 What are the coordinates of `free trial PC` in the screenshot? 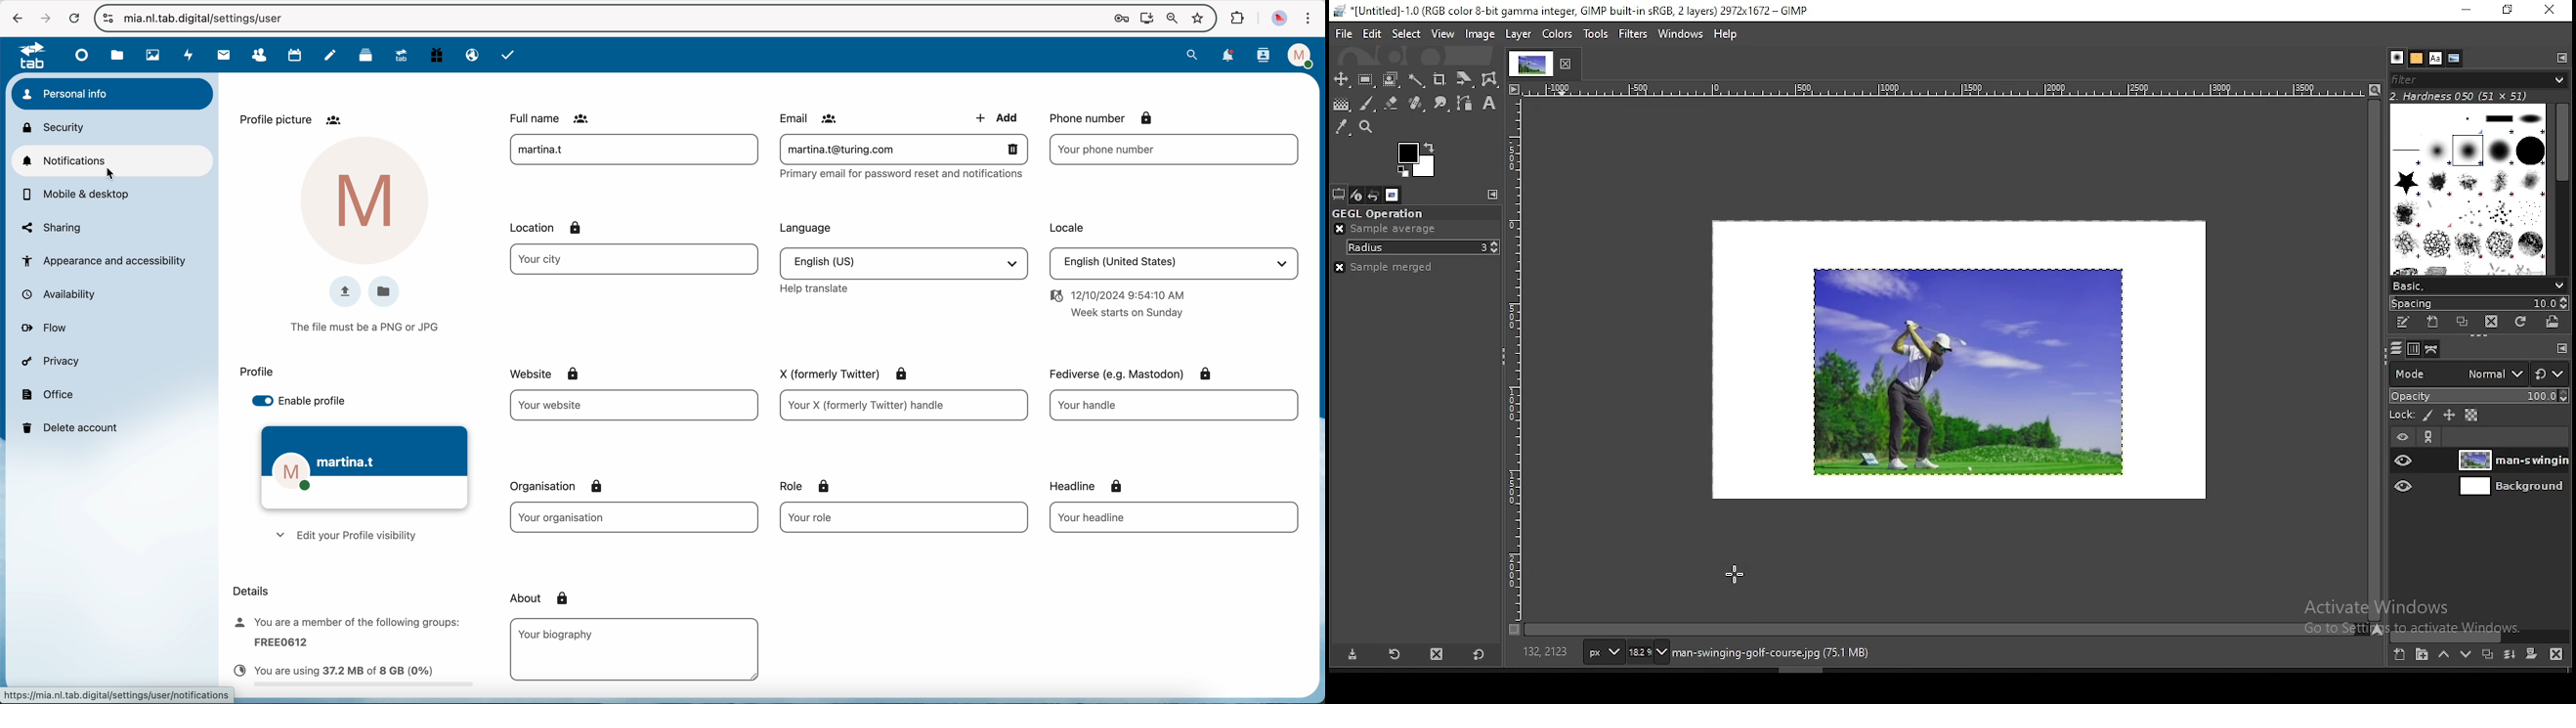 It's located at (438, 57).